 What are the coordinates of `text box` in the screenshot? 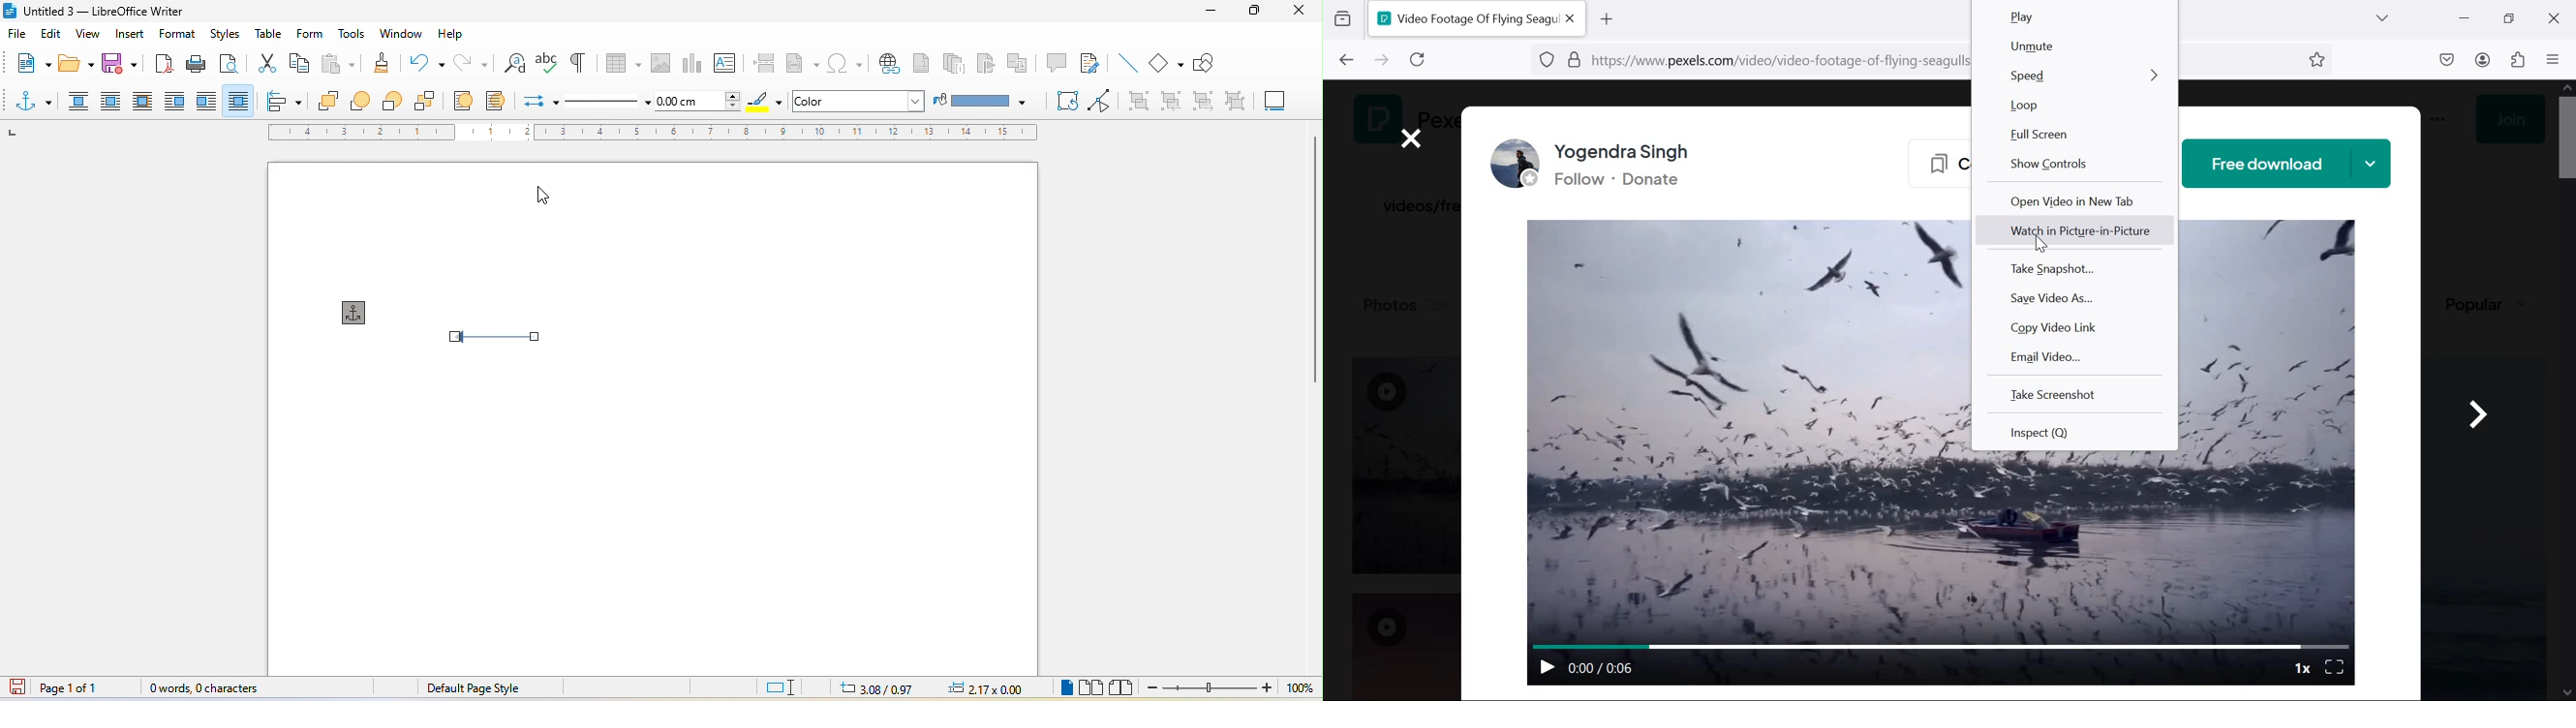 It's located at (728, 62).